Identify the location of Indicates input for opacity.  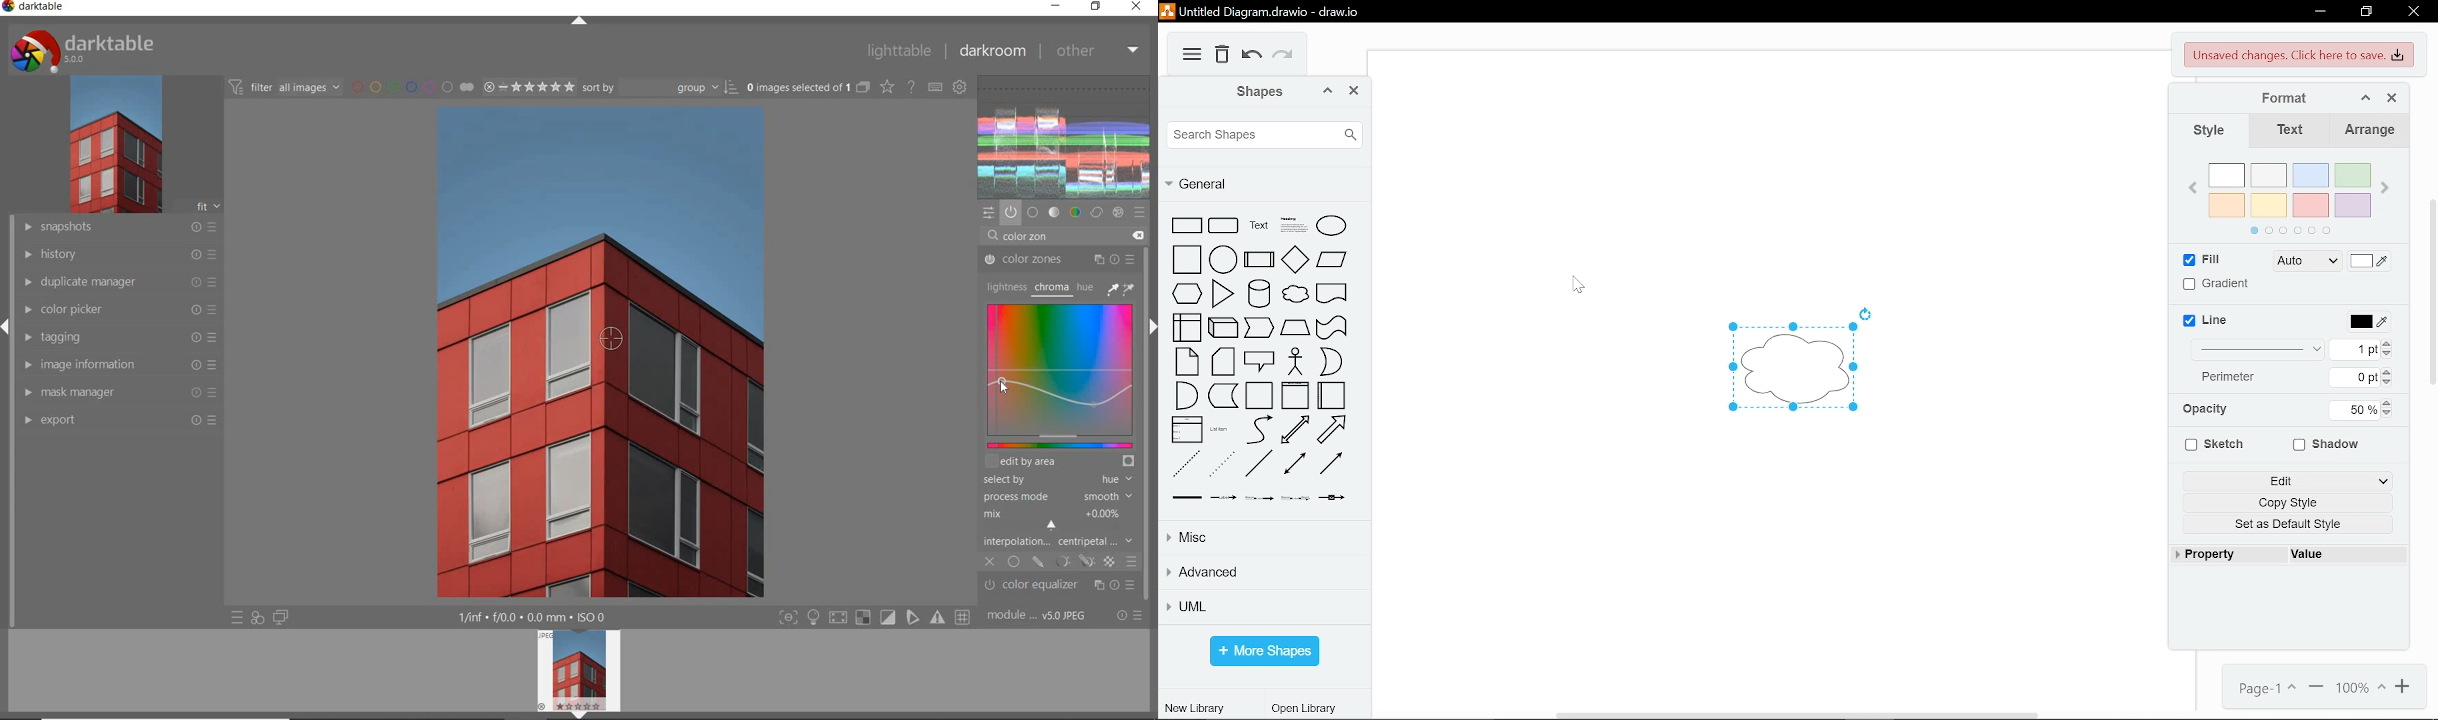
(2211, 408).